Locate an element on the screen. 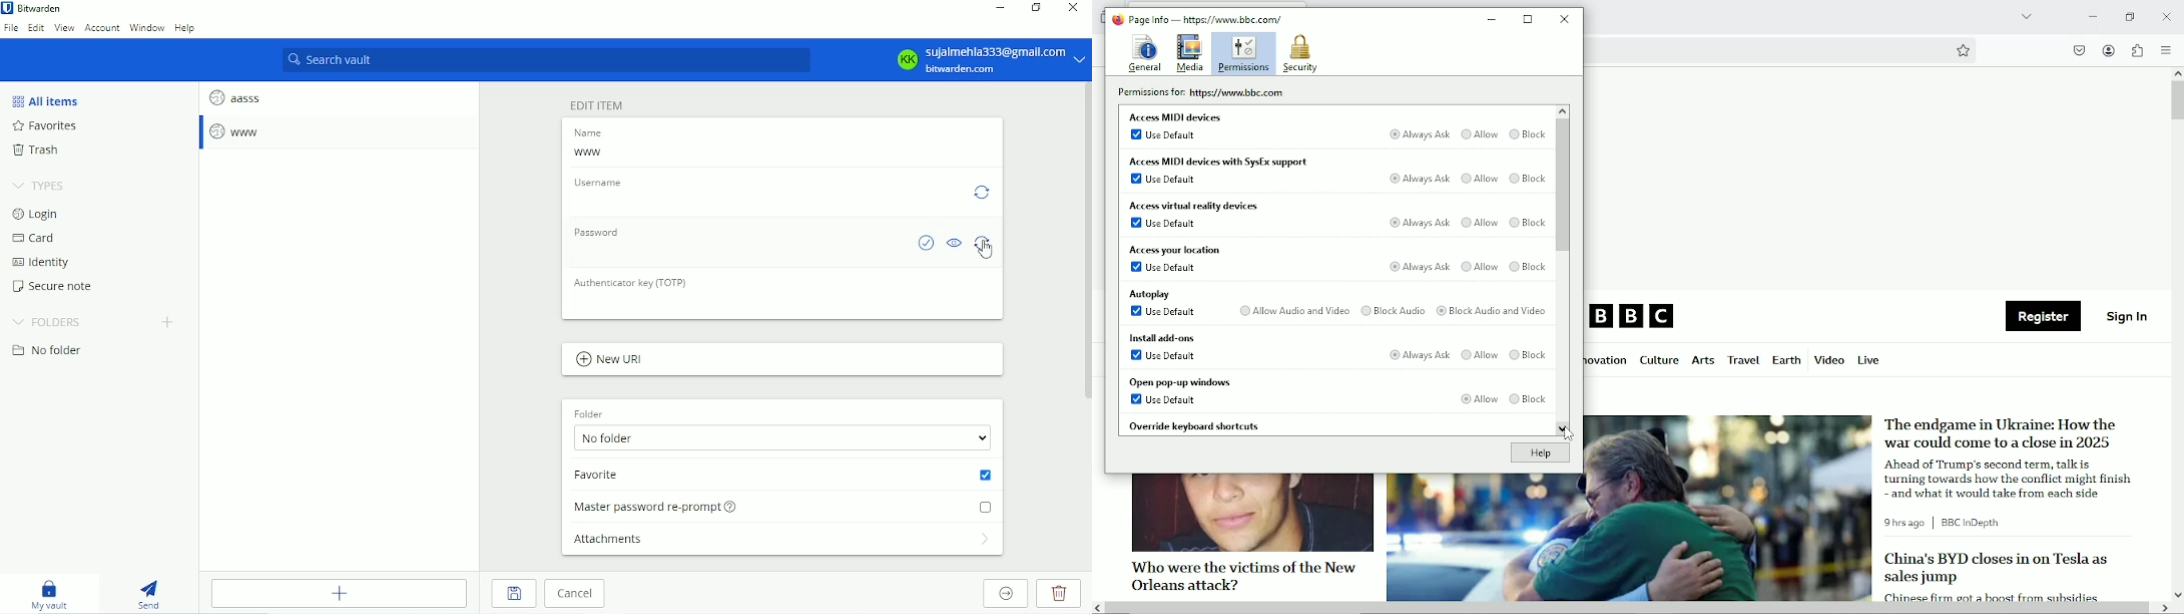  Sign in is located at coordinates (2128, 315).